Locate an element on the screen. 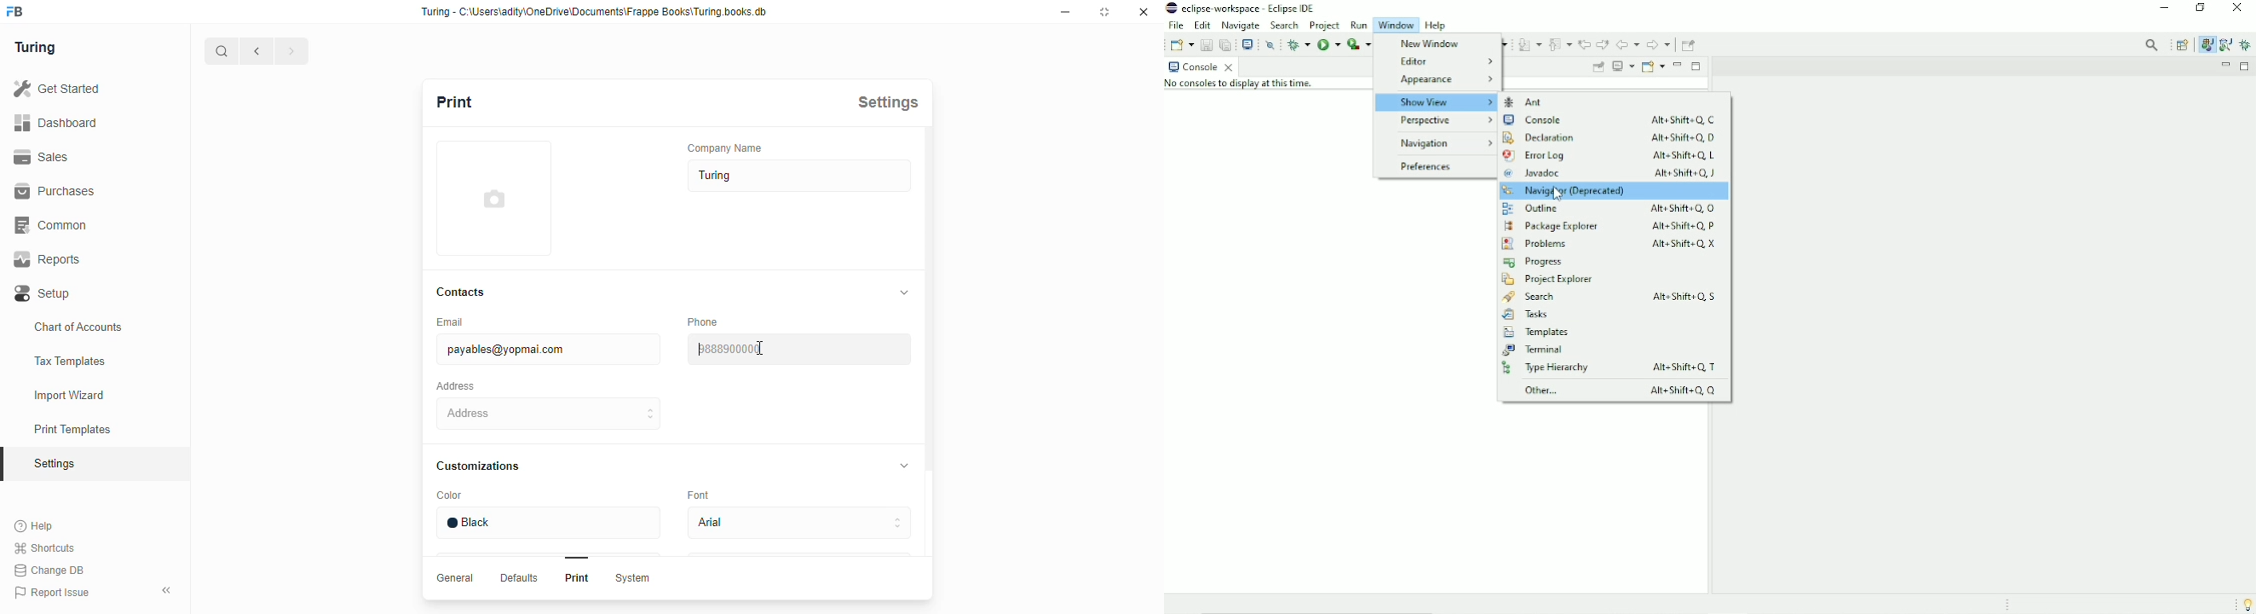  collapse is located at coordinates (168, 590).